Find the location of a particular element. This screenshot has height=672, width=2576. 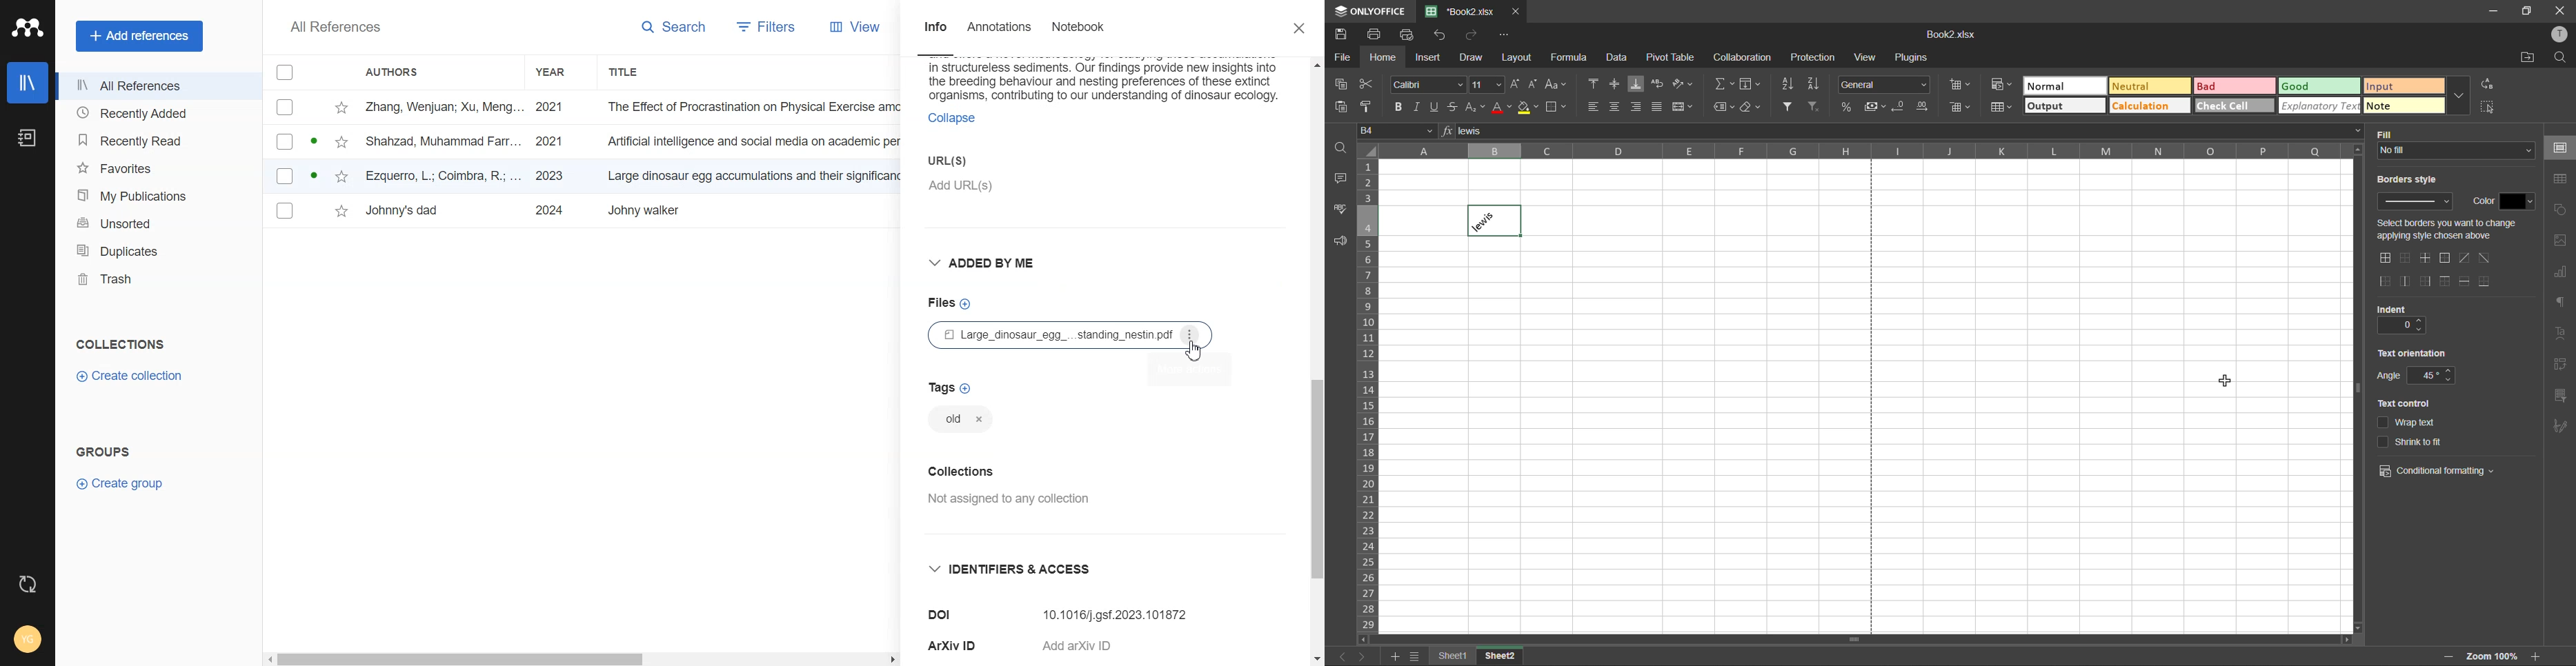

Scroll Right is located at coordinates (891, 660).